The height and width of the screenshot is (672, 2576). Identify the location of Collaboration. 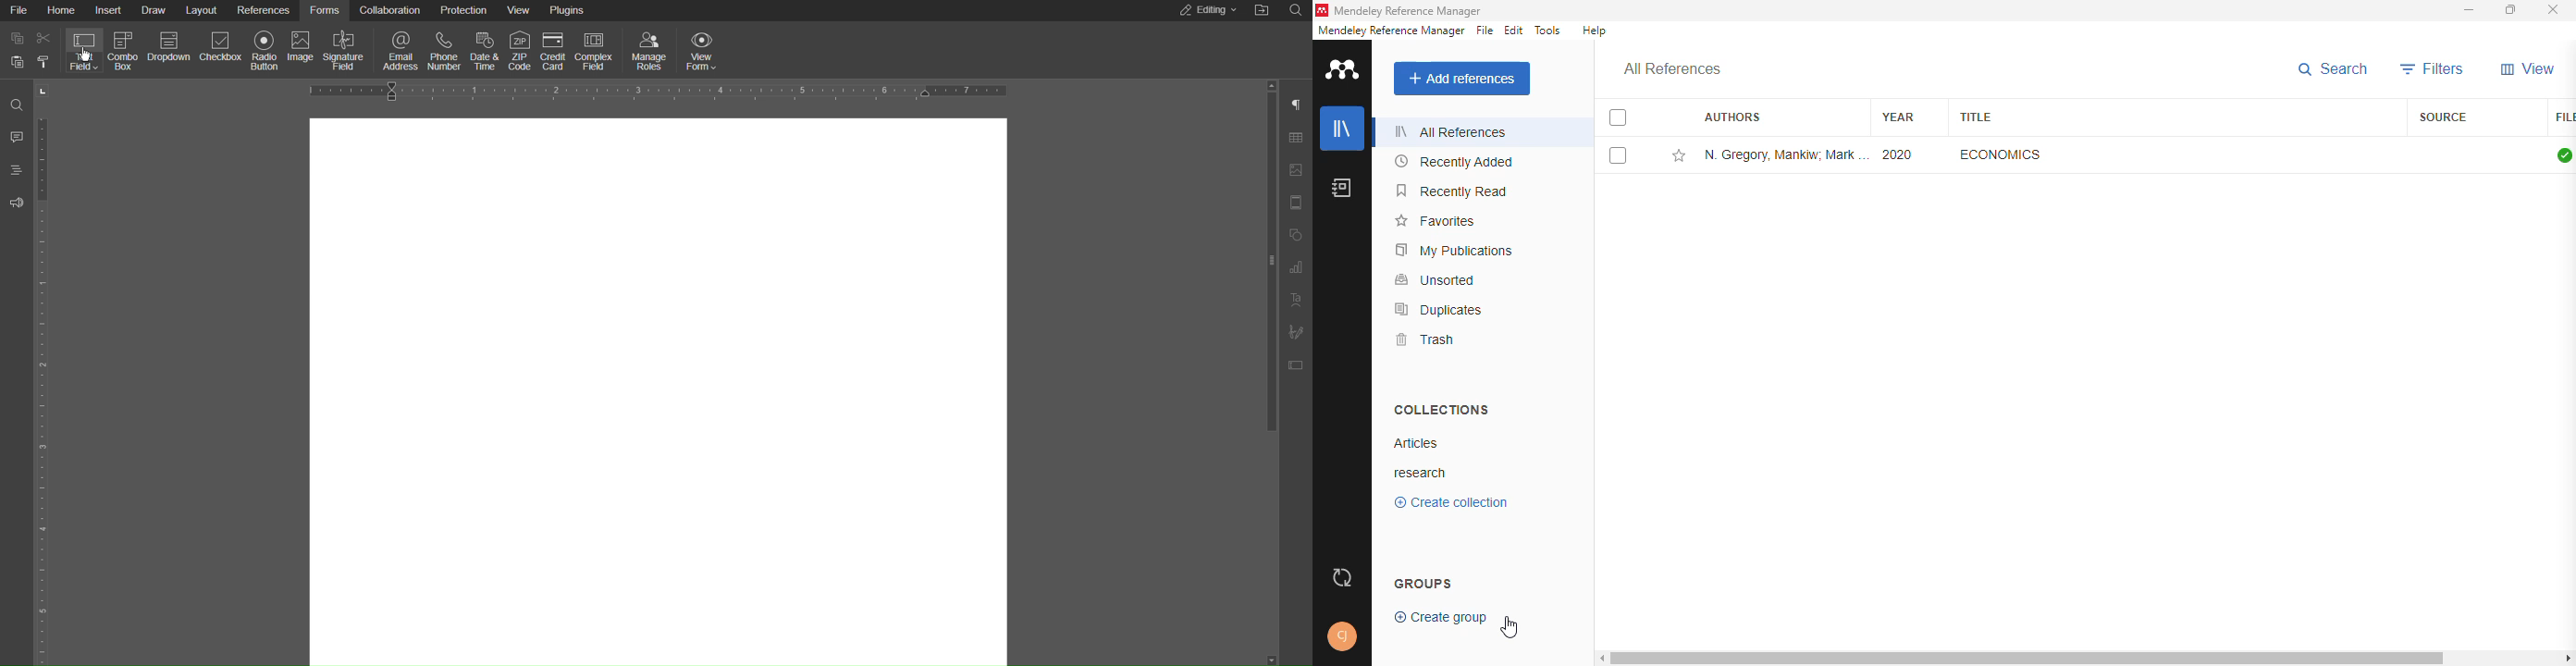
(390, 12).